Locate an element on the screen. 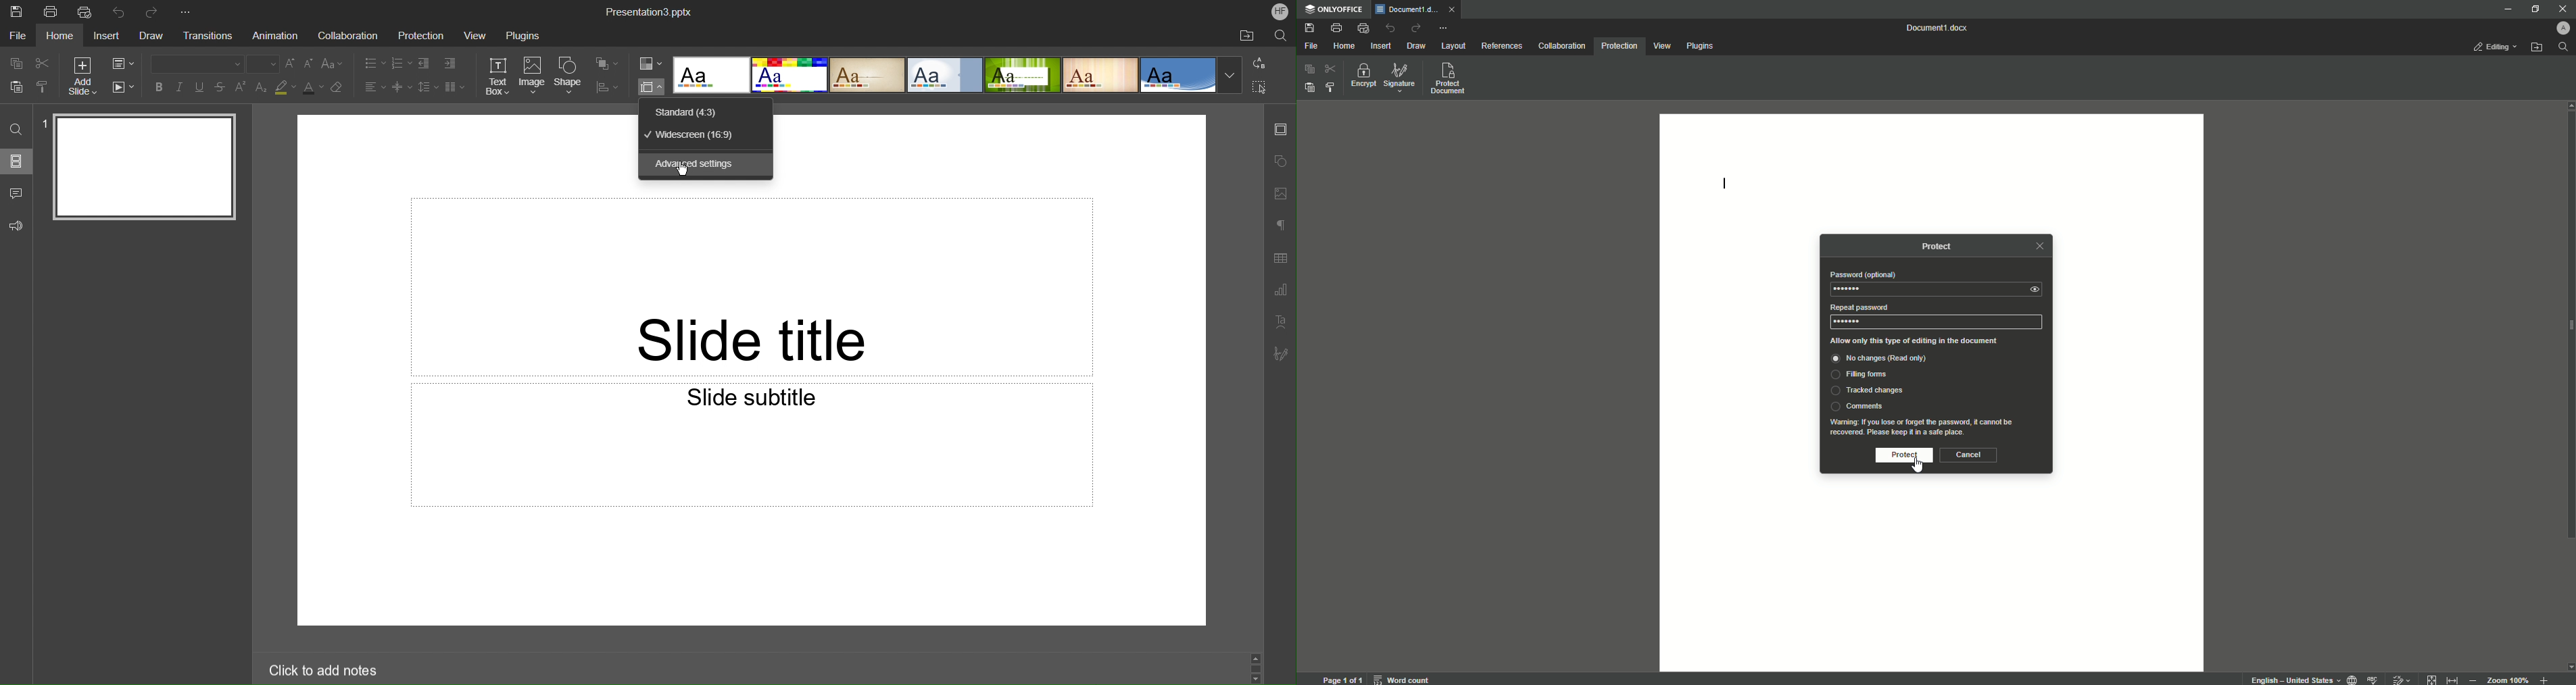 Image resolution: width=2576 pixels, height=700 pixels. Decrease Spacing is located at coordinates (400, 87).